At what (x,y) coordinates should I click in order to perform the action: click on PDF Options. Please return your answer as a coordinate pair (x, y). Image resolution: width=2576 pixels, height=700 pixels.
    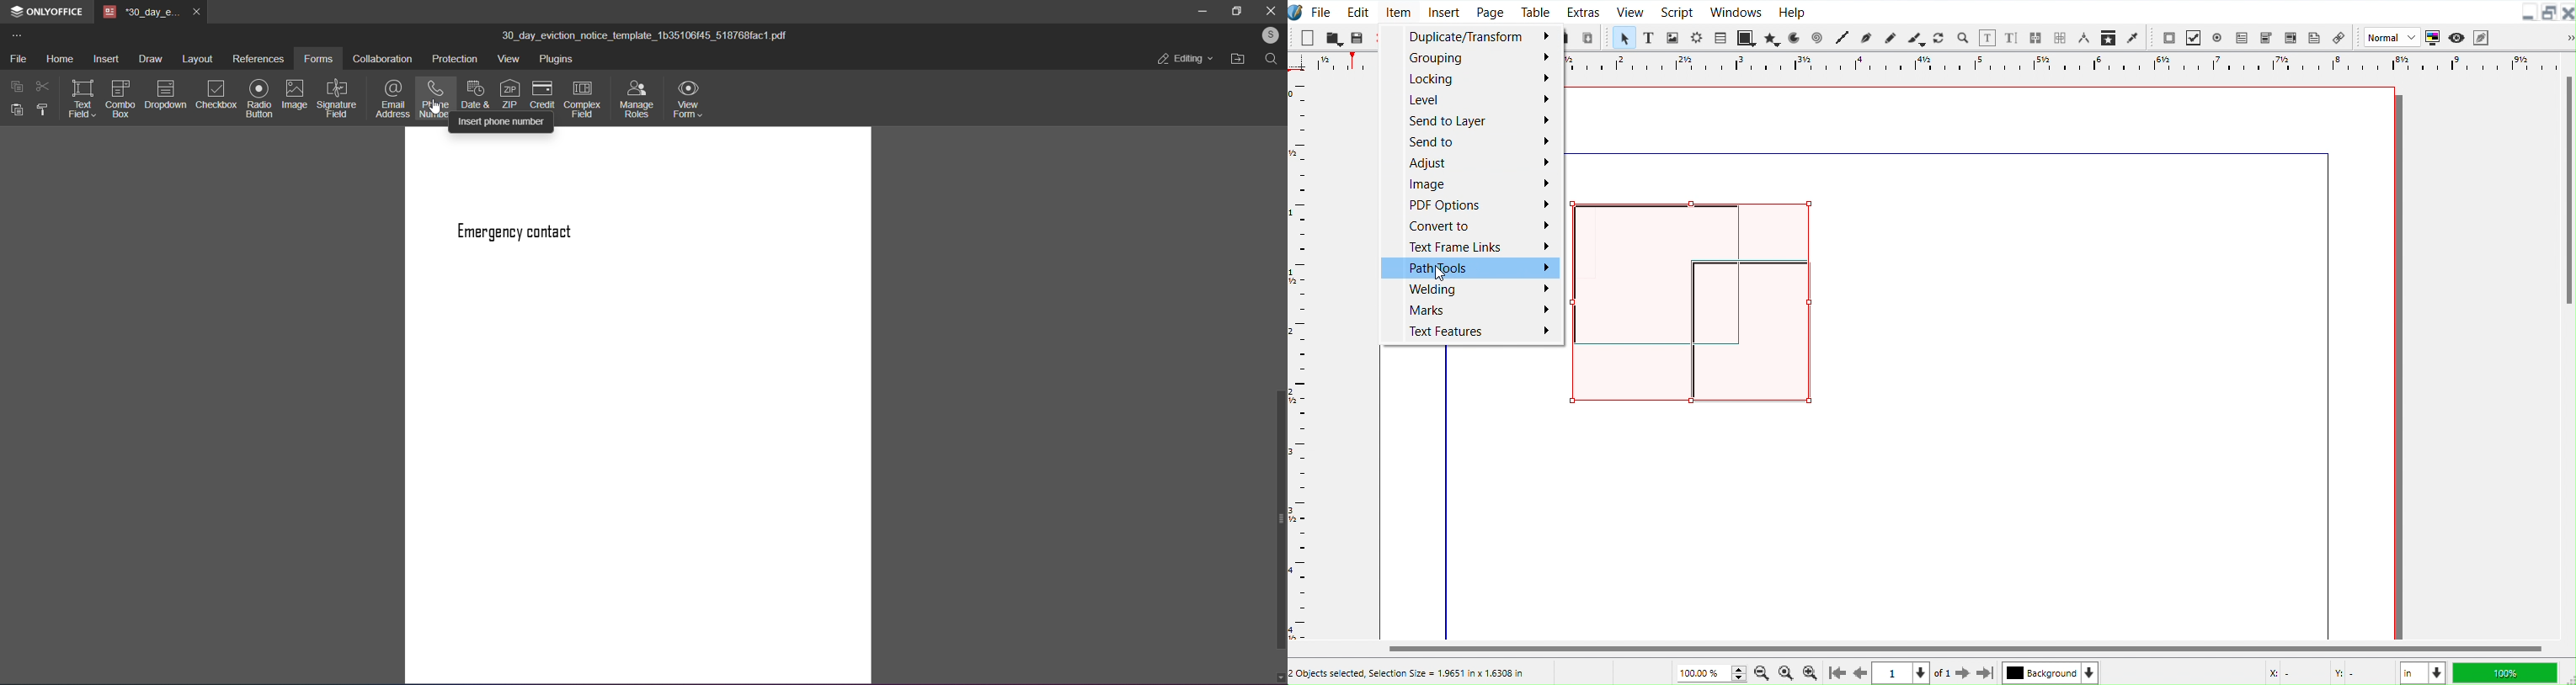
    Looking at the image, I should click on (1469, 204).